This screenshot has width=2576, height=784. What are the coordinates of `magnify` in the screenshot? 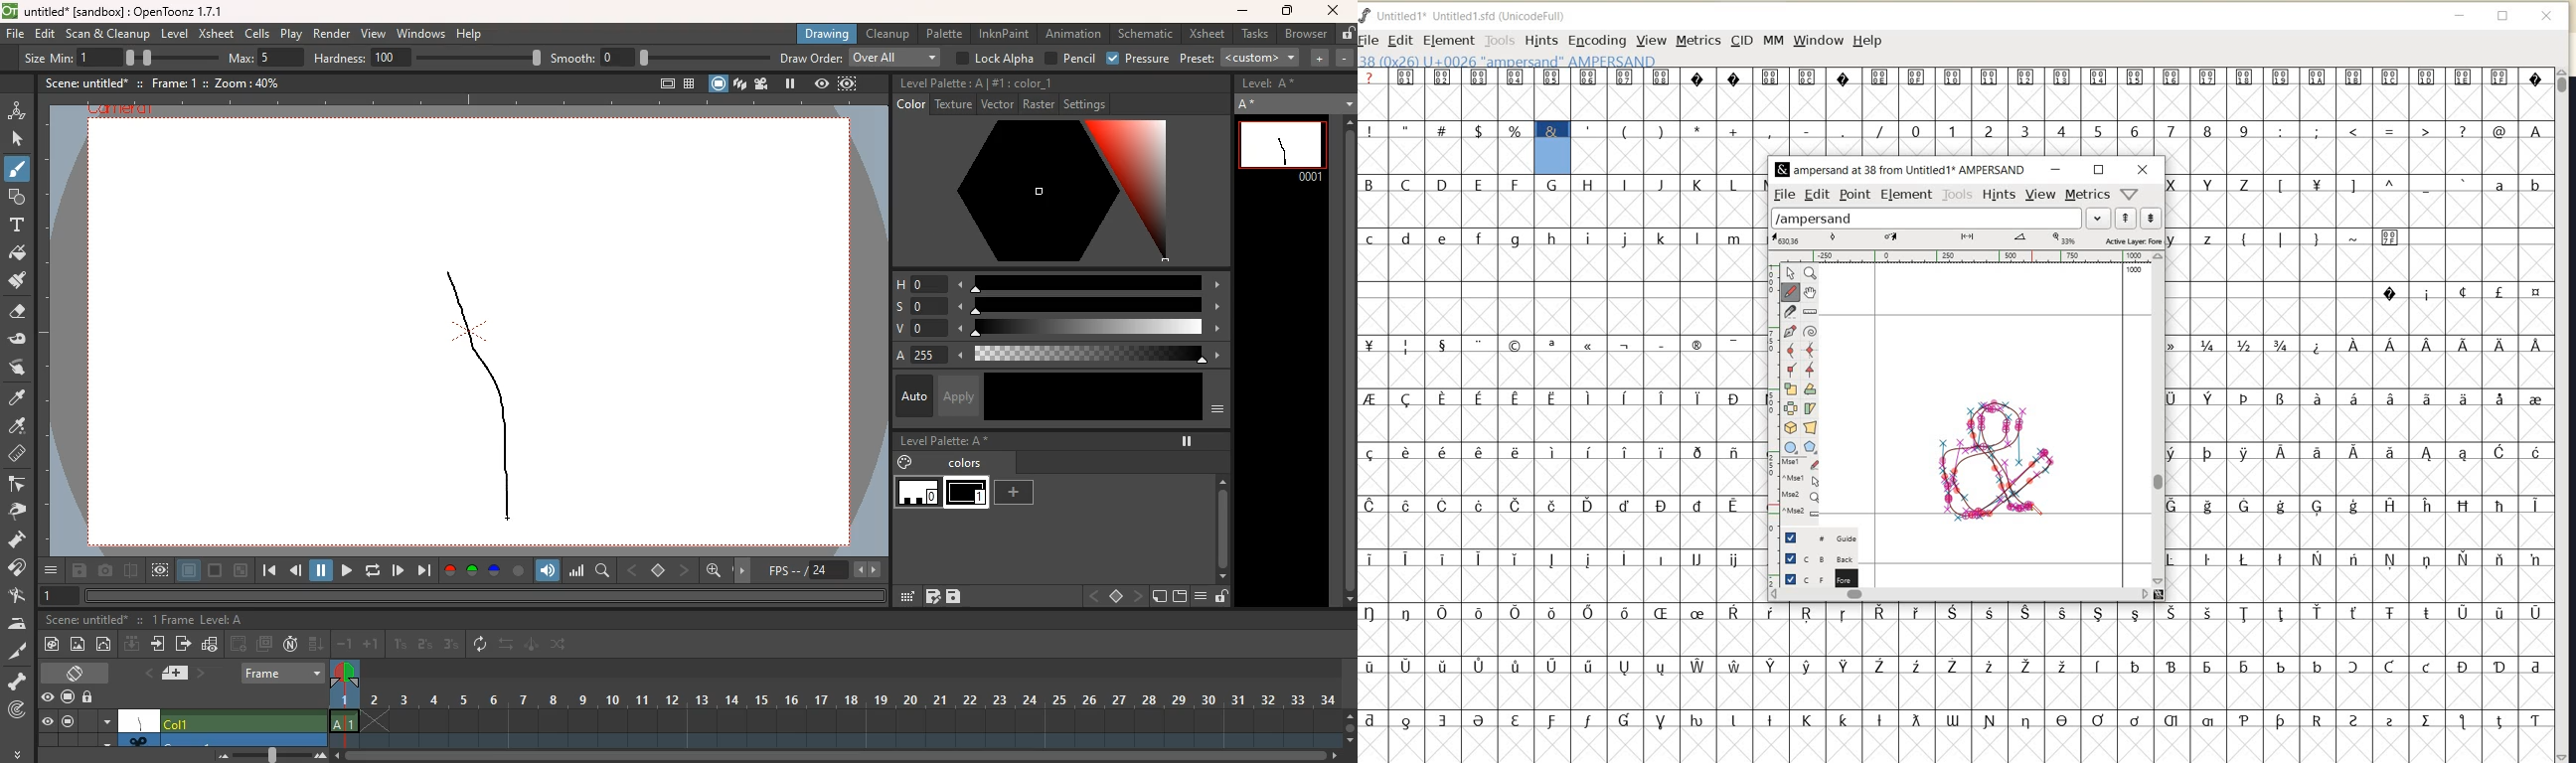 It's located at (1811, 274).